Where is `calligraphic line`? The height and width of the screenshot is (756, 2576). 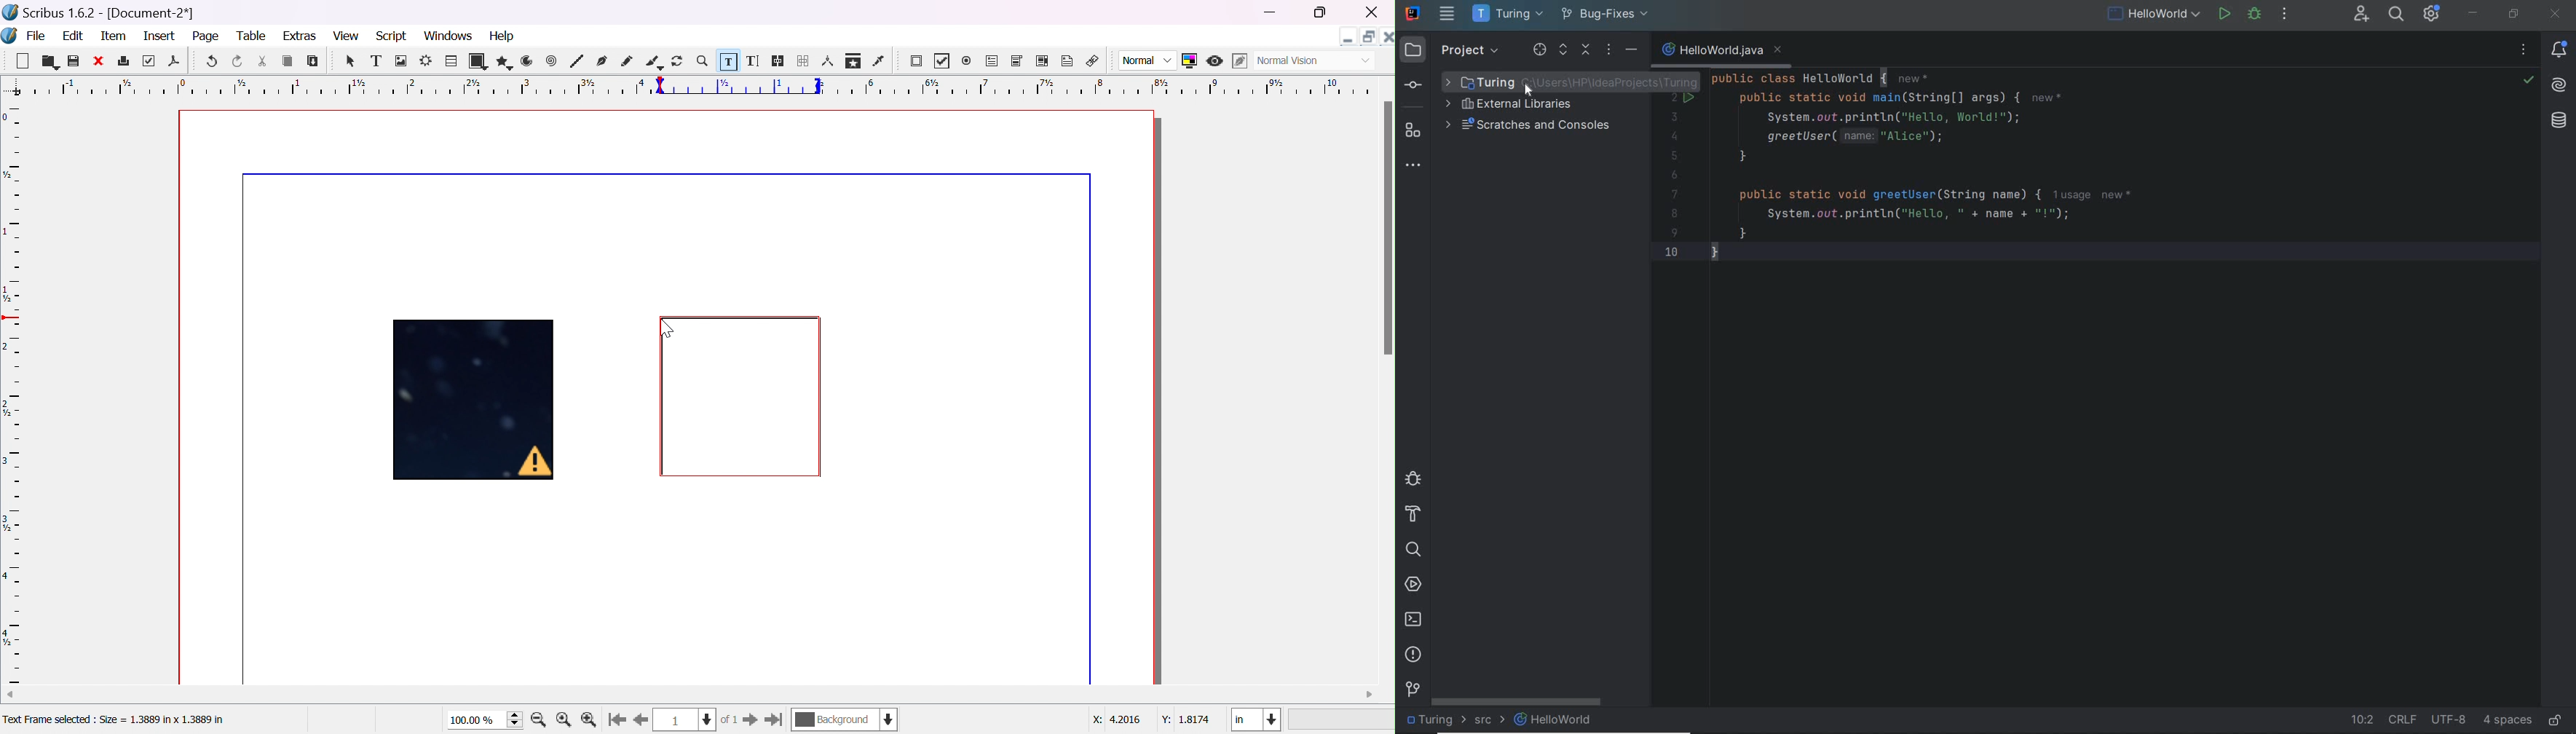
calligraphic line is located at coordinates (653, 60).